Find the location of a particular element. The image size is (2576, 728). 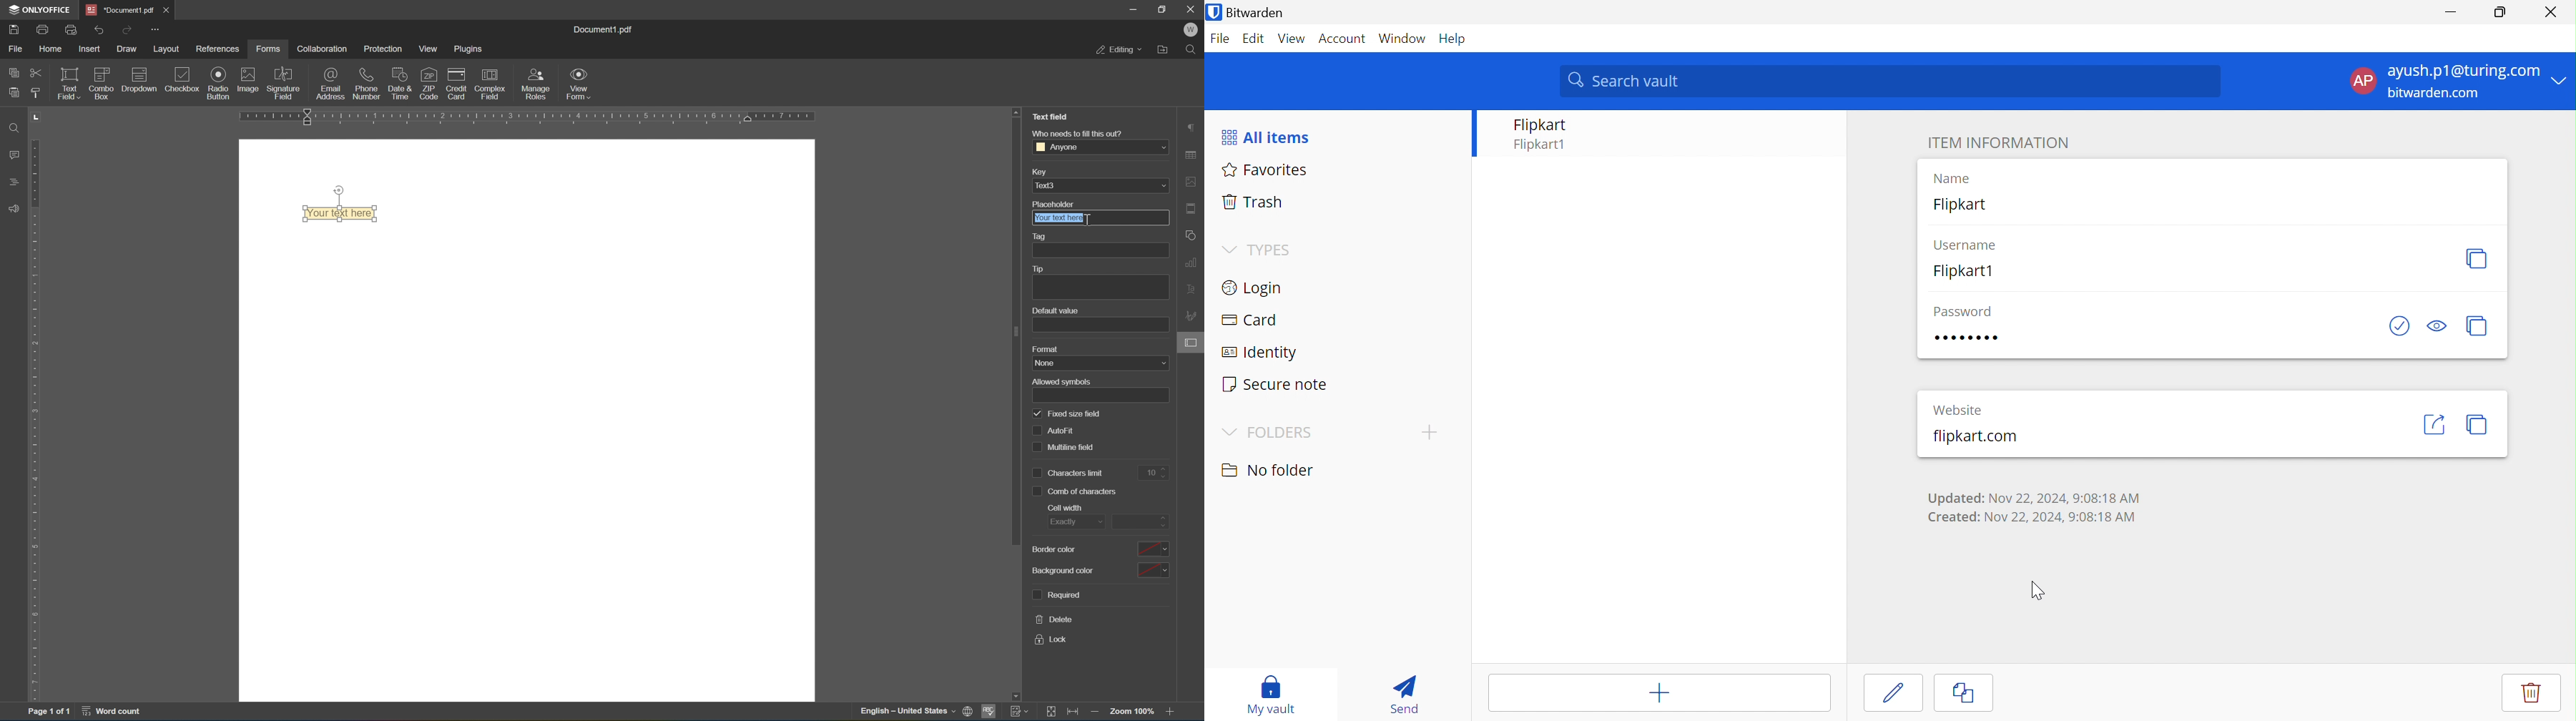

Drop Down is located at coordinates (1227, 247).